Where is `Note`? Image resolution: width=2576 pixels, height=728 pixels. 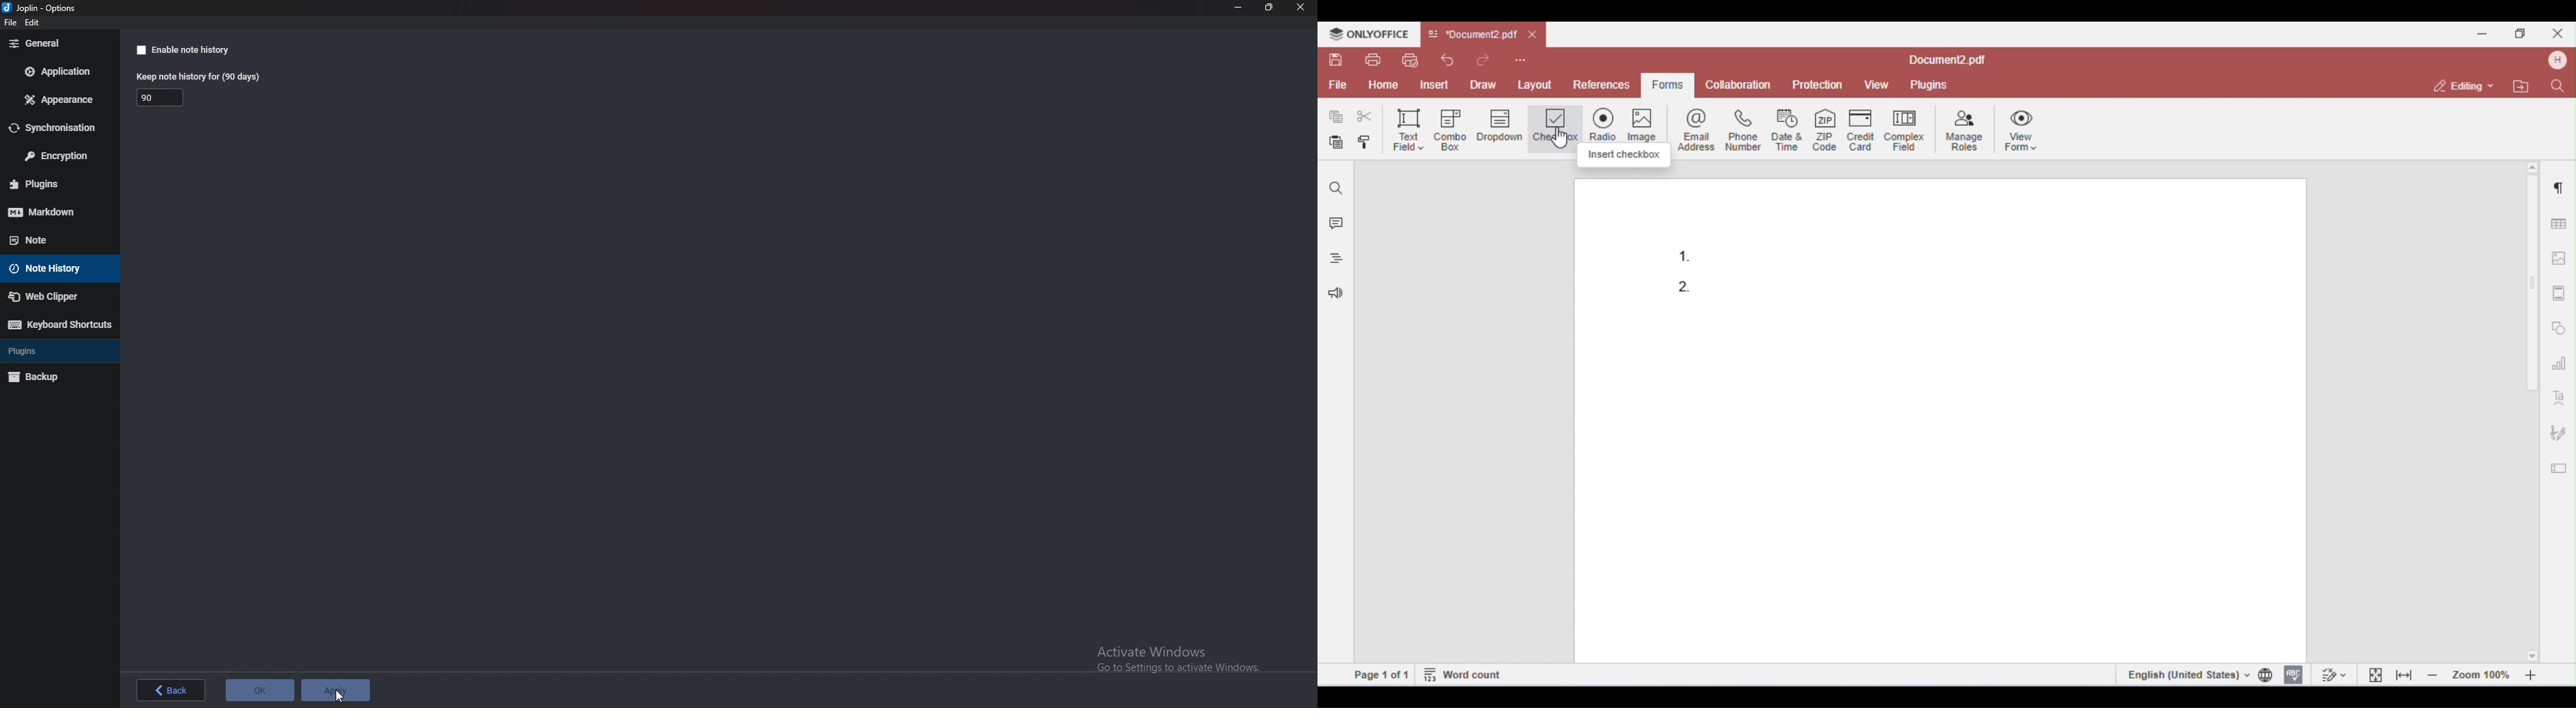
Note is located at coordinates (52, 239).